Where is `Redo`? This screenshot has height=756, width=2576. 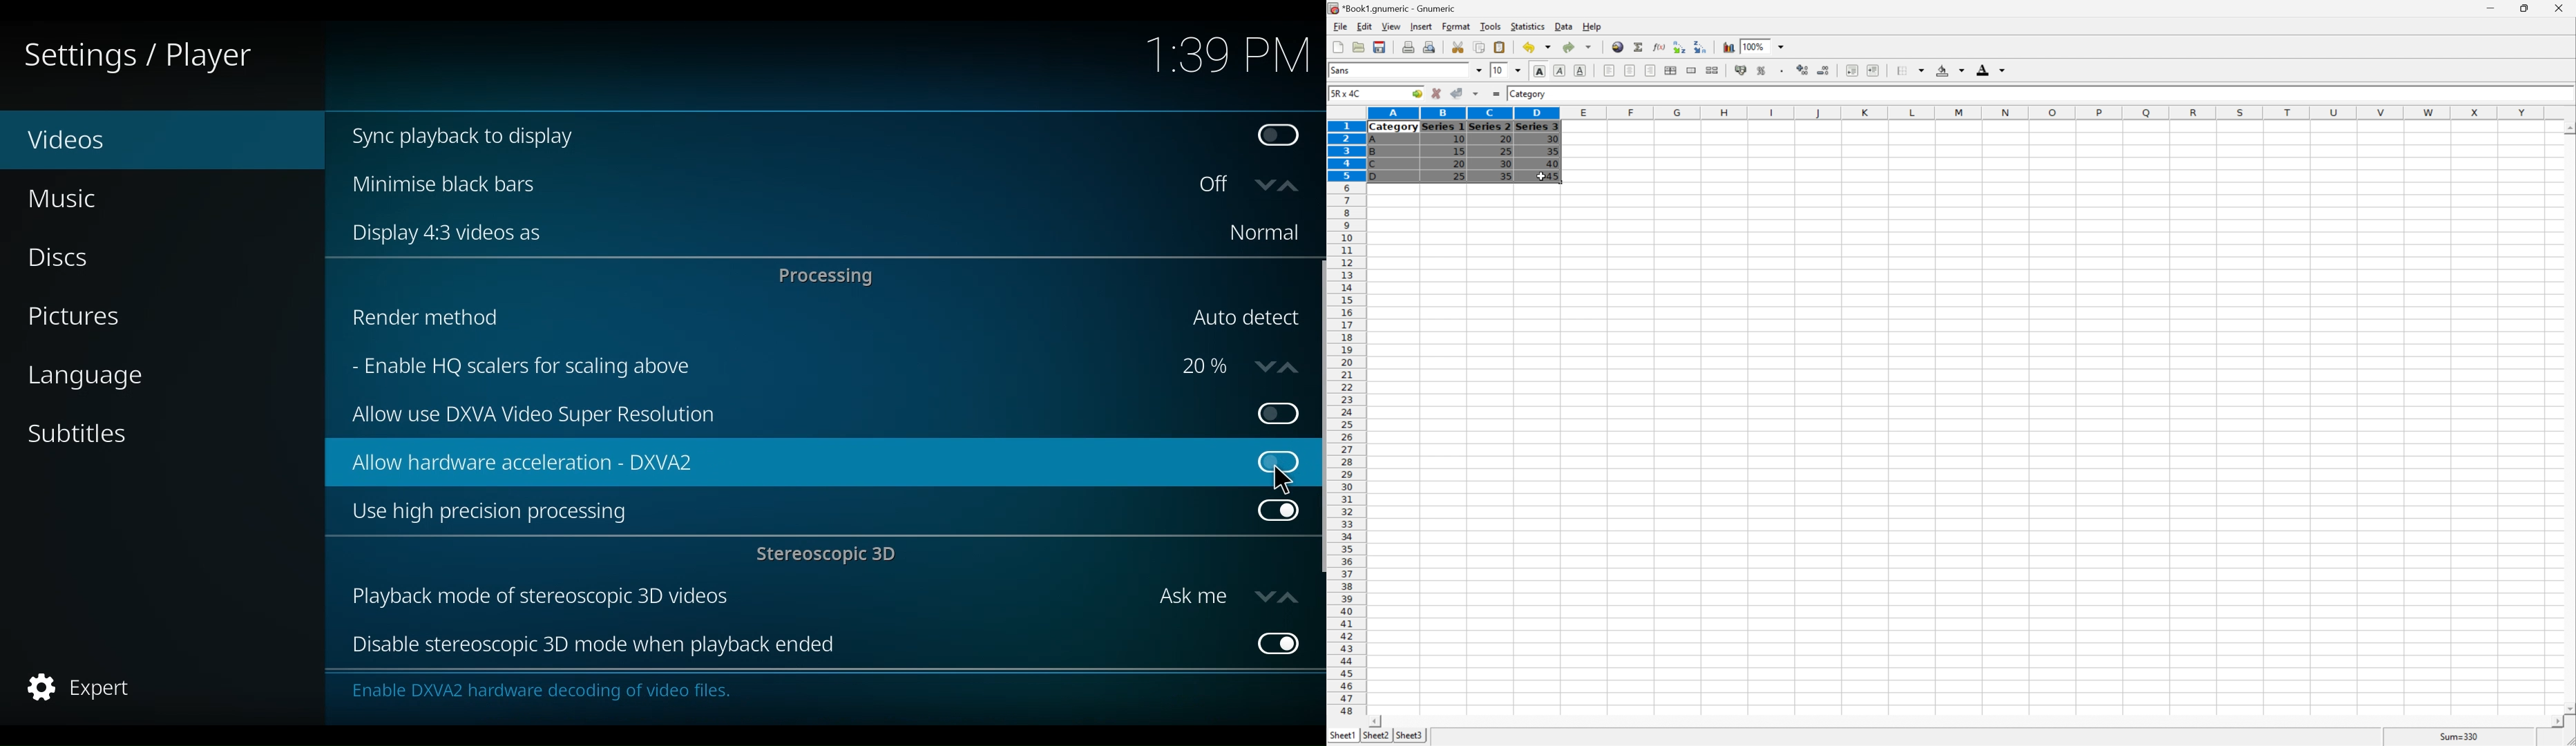 Redo is located at coordinates (1576, 46).